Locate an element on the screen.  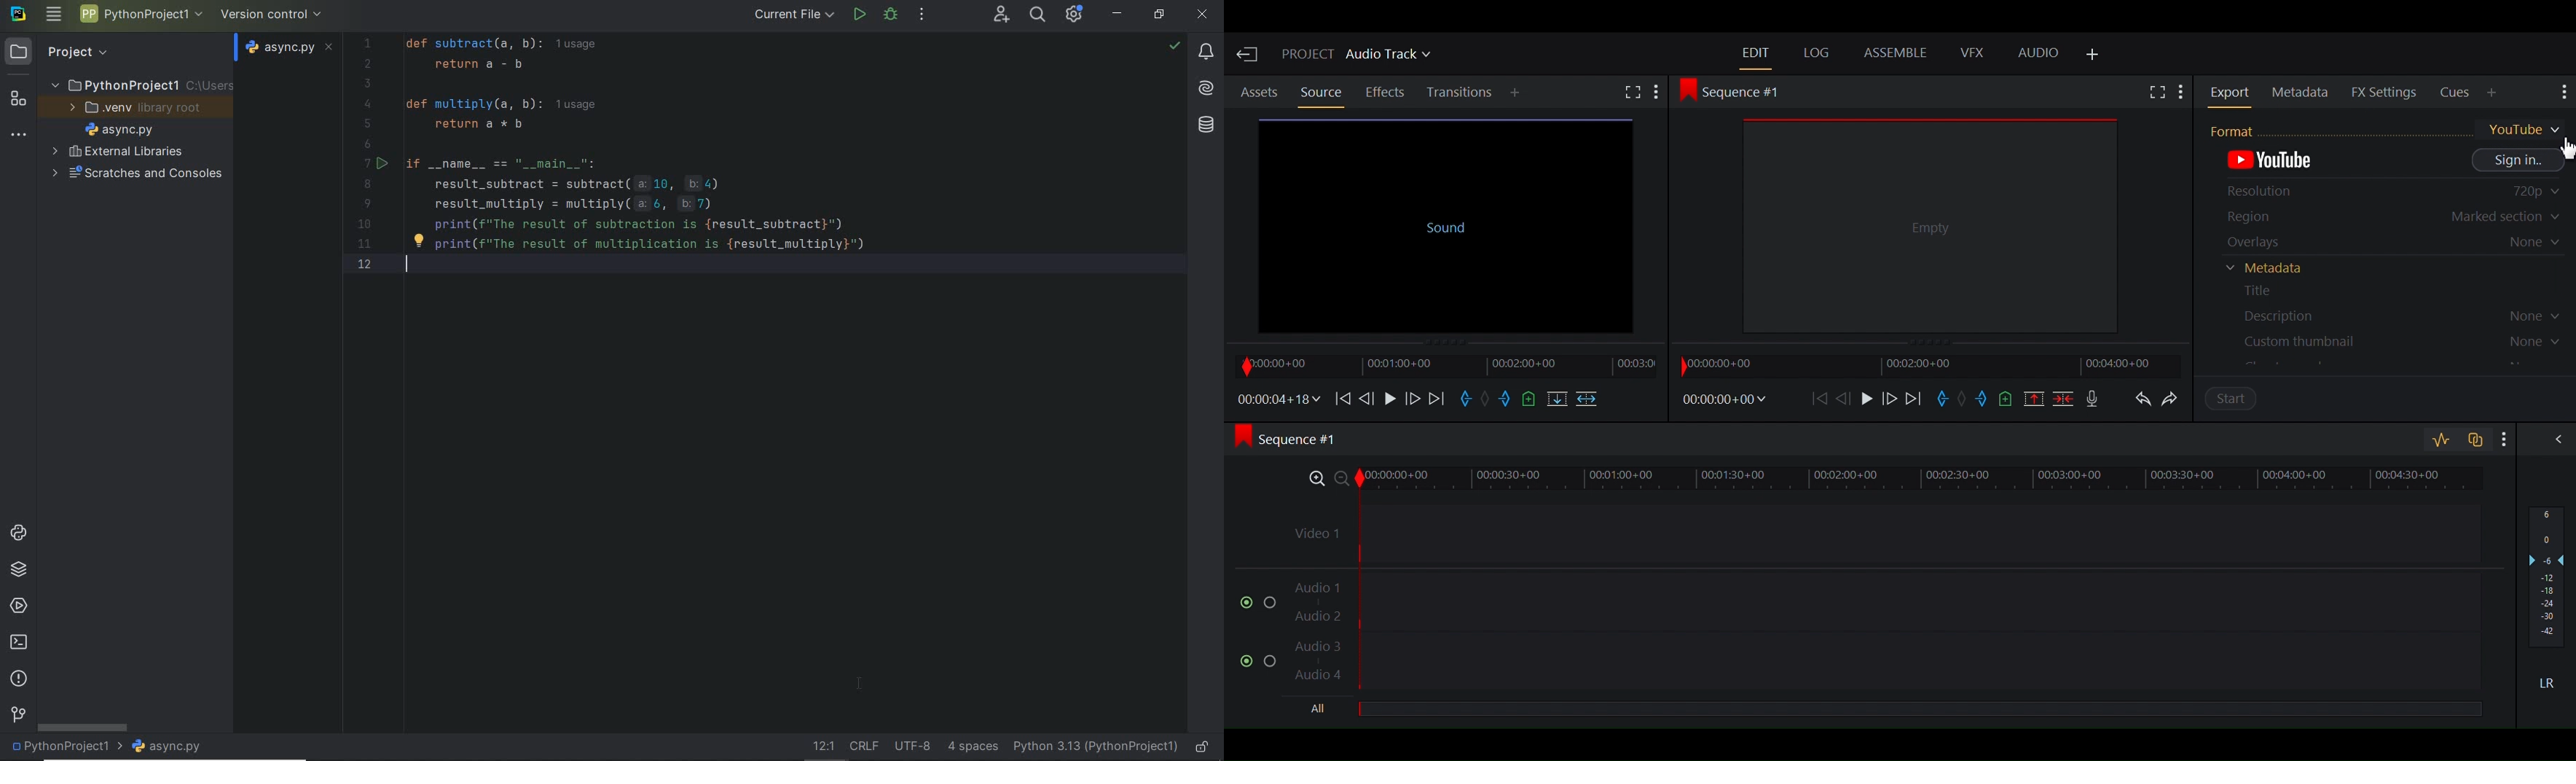
Mark in is located at coordinates (1467, 400).